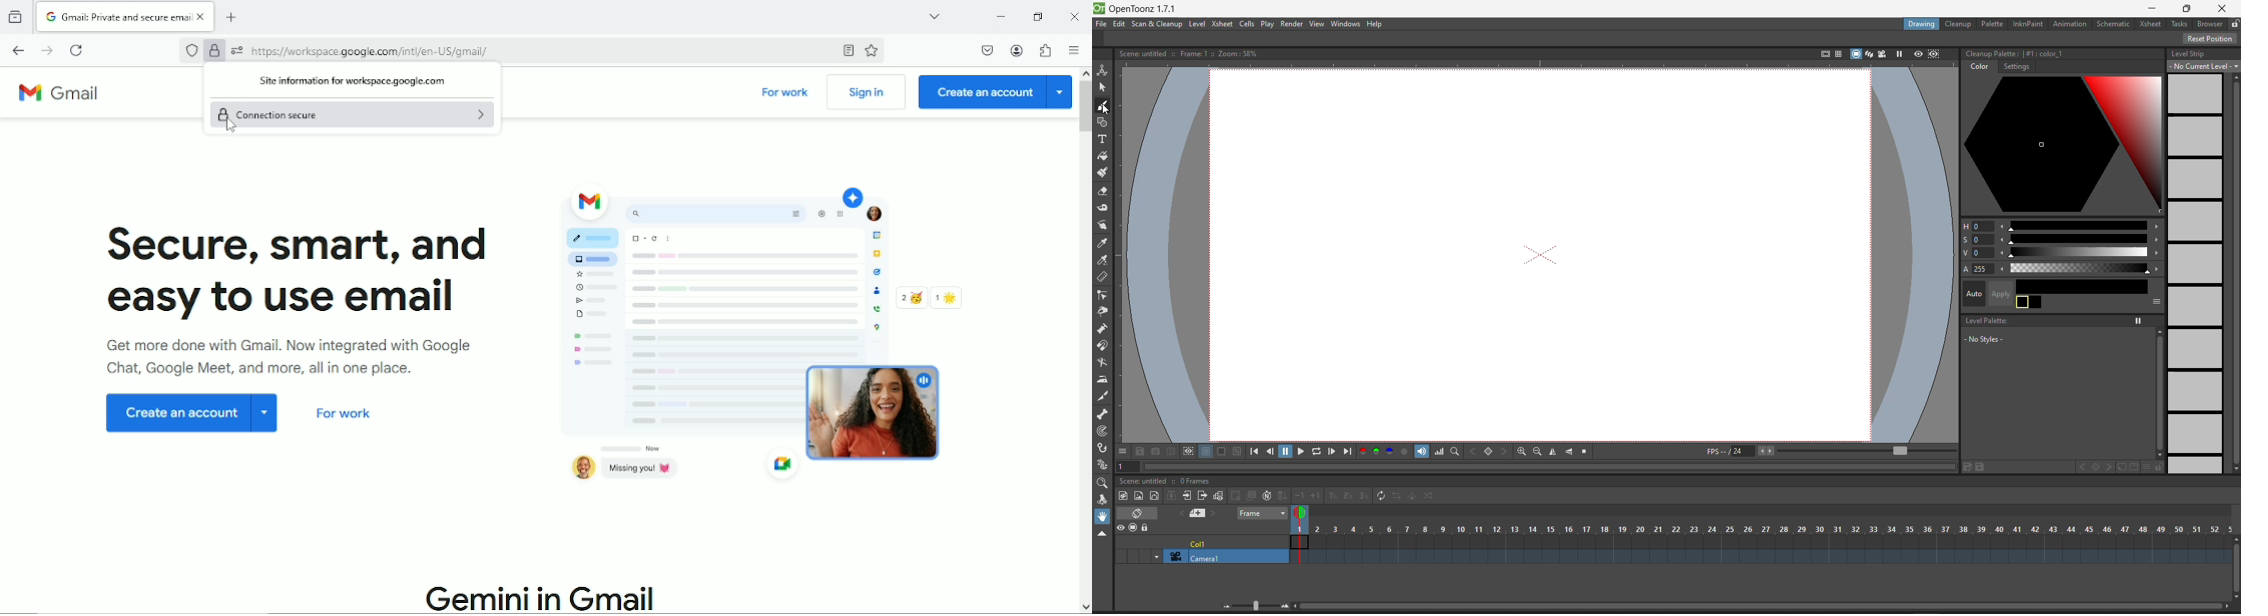  I want to click on You have granted additional permissions to this website, so click(236, 49).